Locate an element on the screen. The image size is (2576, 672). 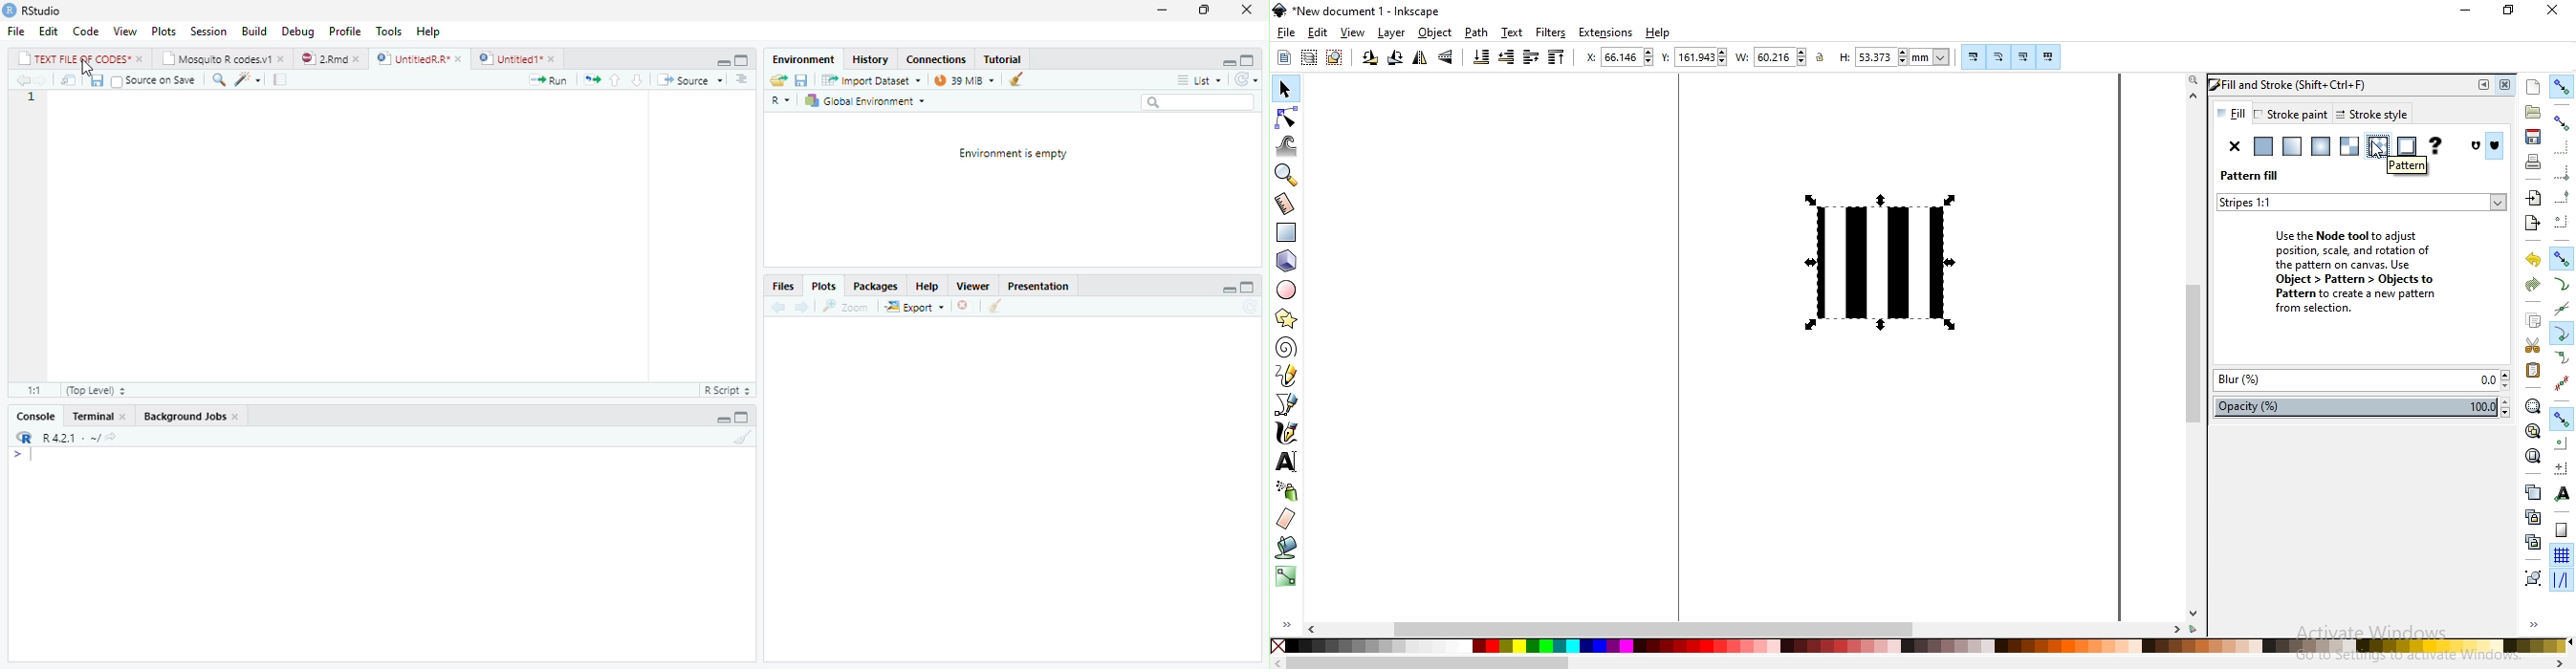
Plots is located at coordinates (162, 31).